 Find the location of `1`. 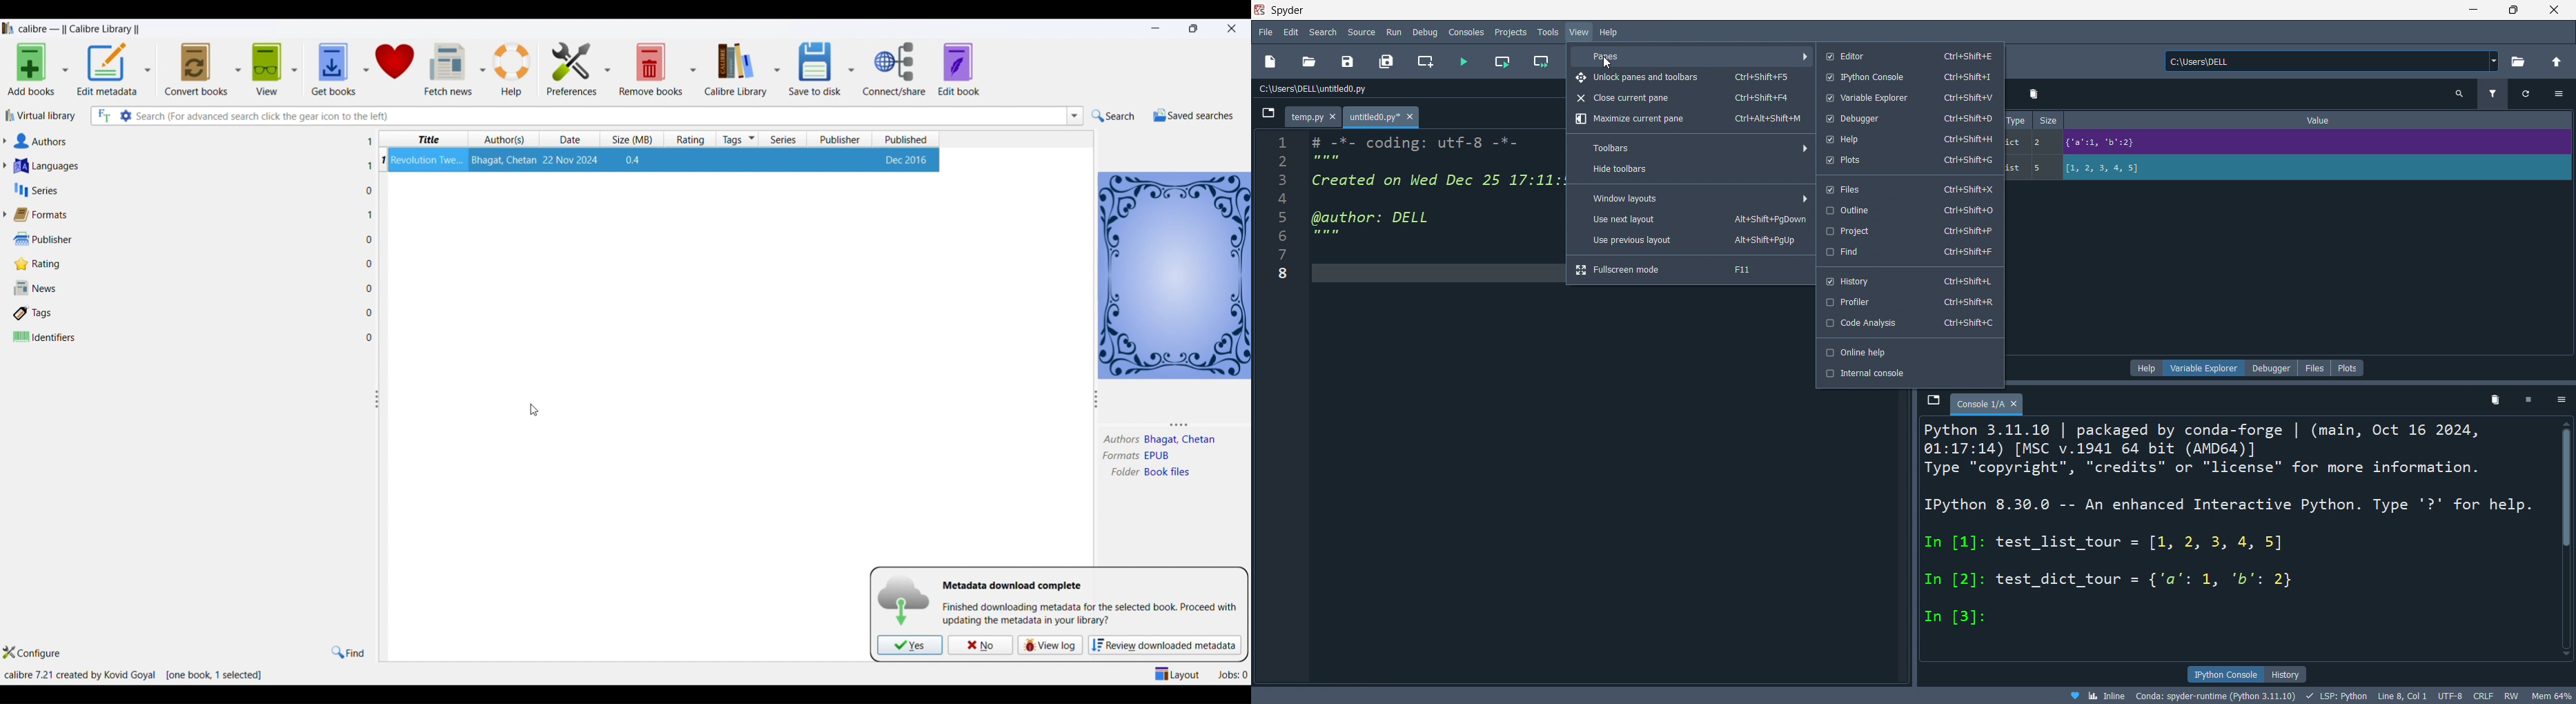

1 is located at coordinates (370, 141).